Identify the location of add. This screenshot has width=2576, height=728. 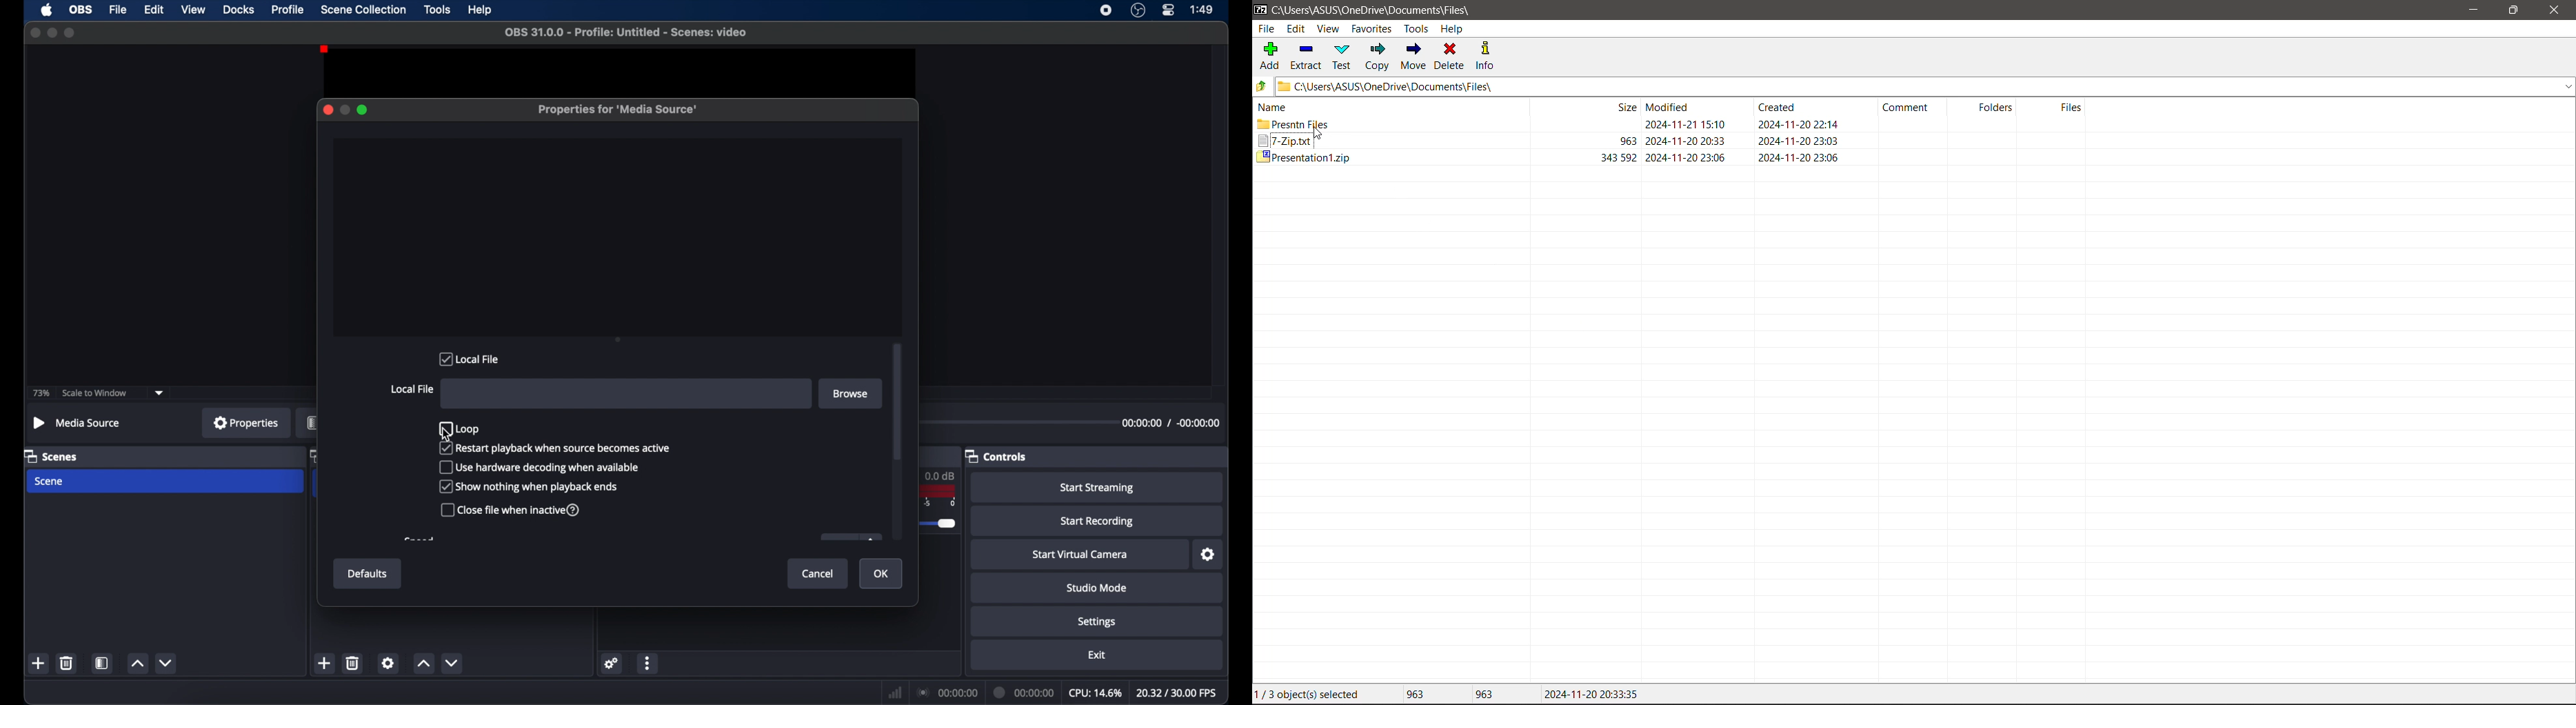
(39, 663).